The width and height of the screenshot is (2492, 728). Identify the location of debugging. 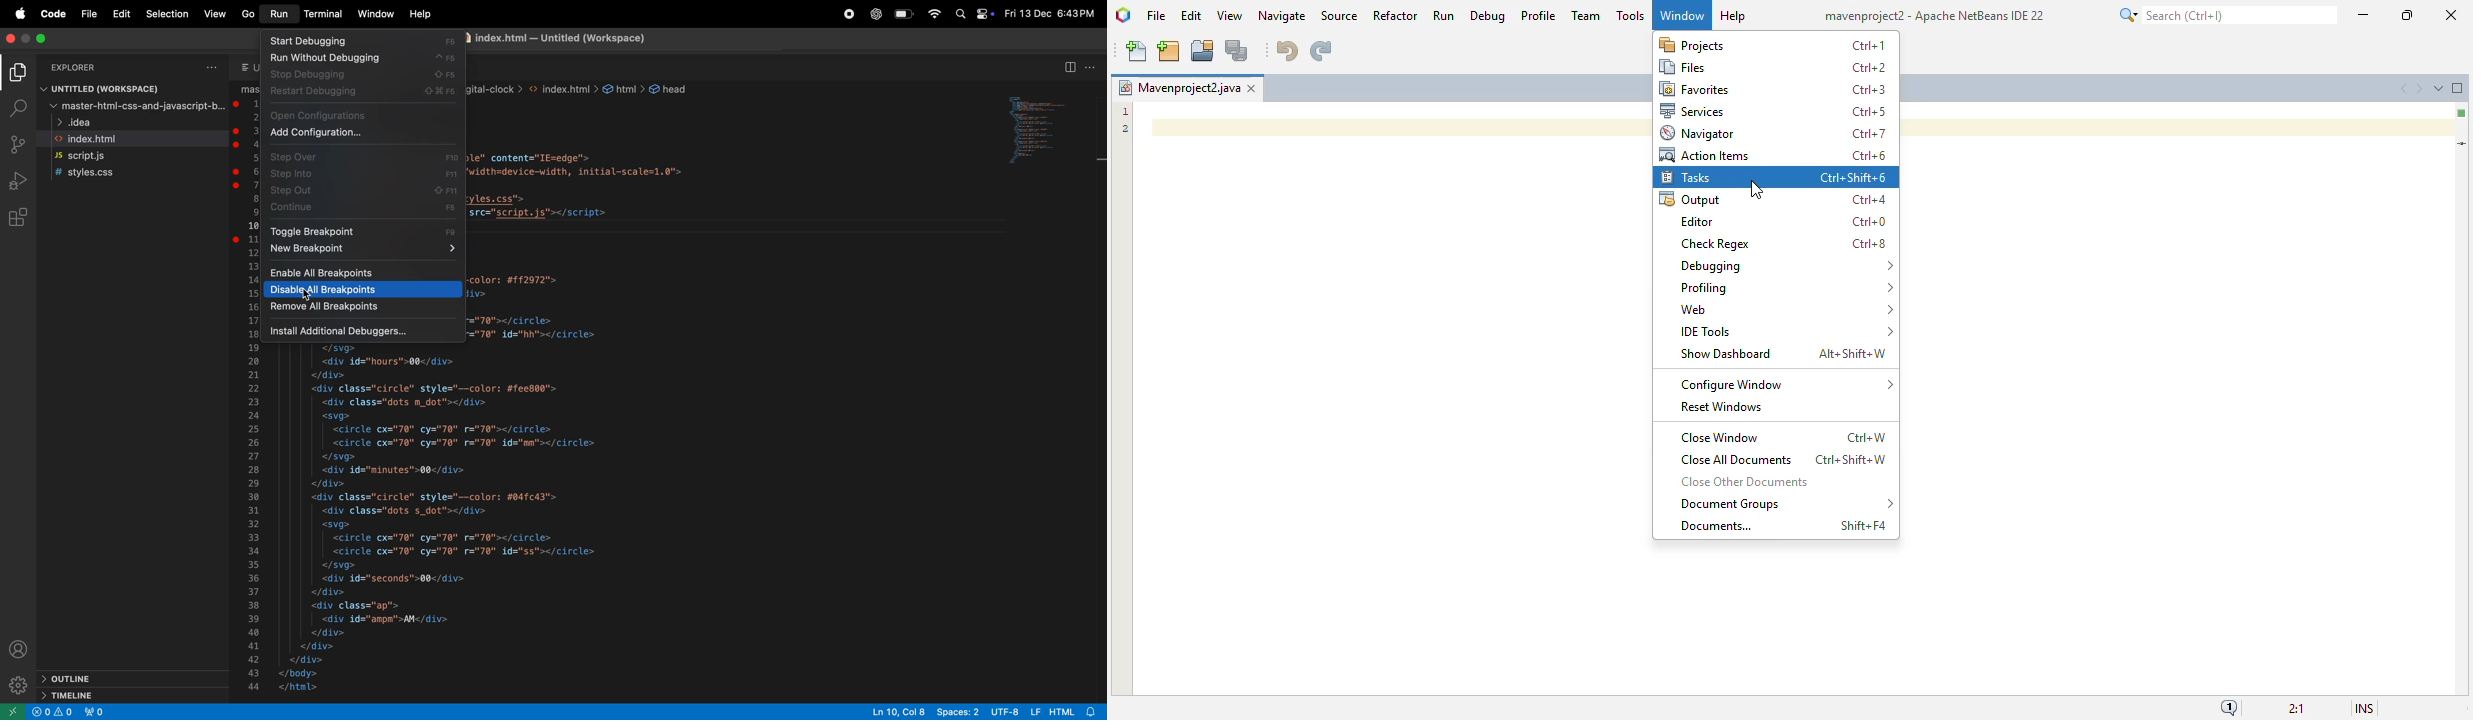
(1787, 265).